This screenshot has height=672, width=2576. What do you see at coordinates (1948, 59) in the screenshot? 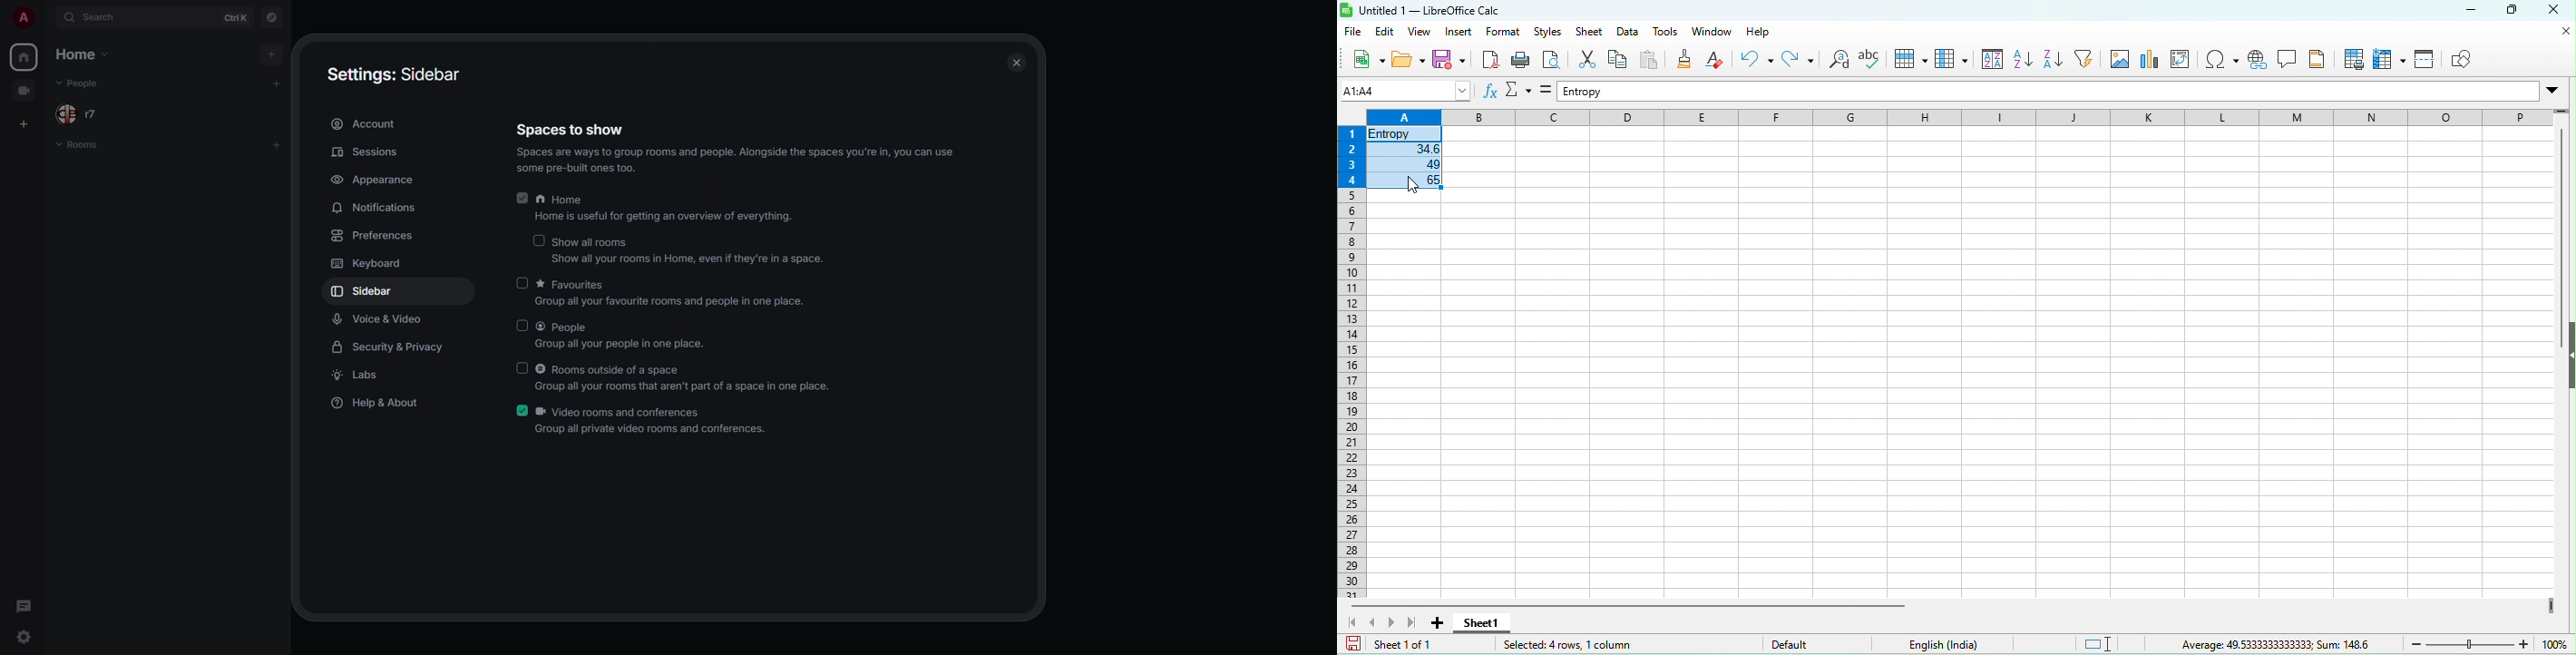
I see `column` at bounding box center [1948, 59].